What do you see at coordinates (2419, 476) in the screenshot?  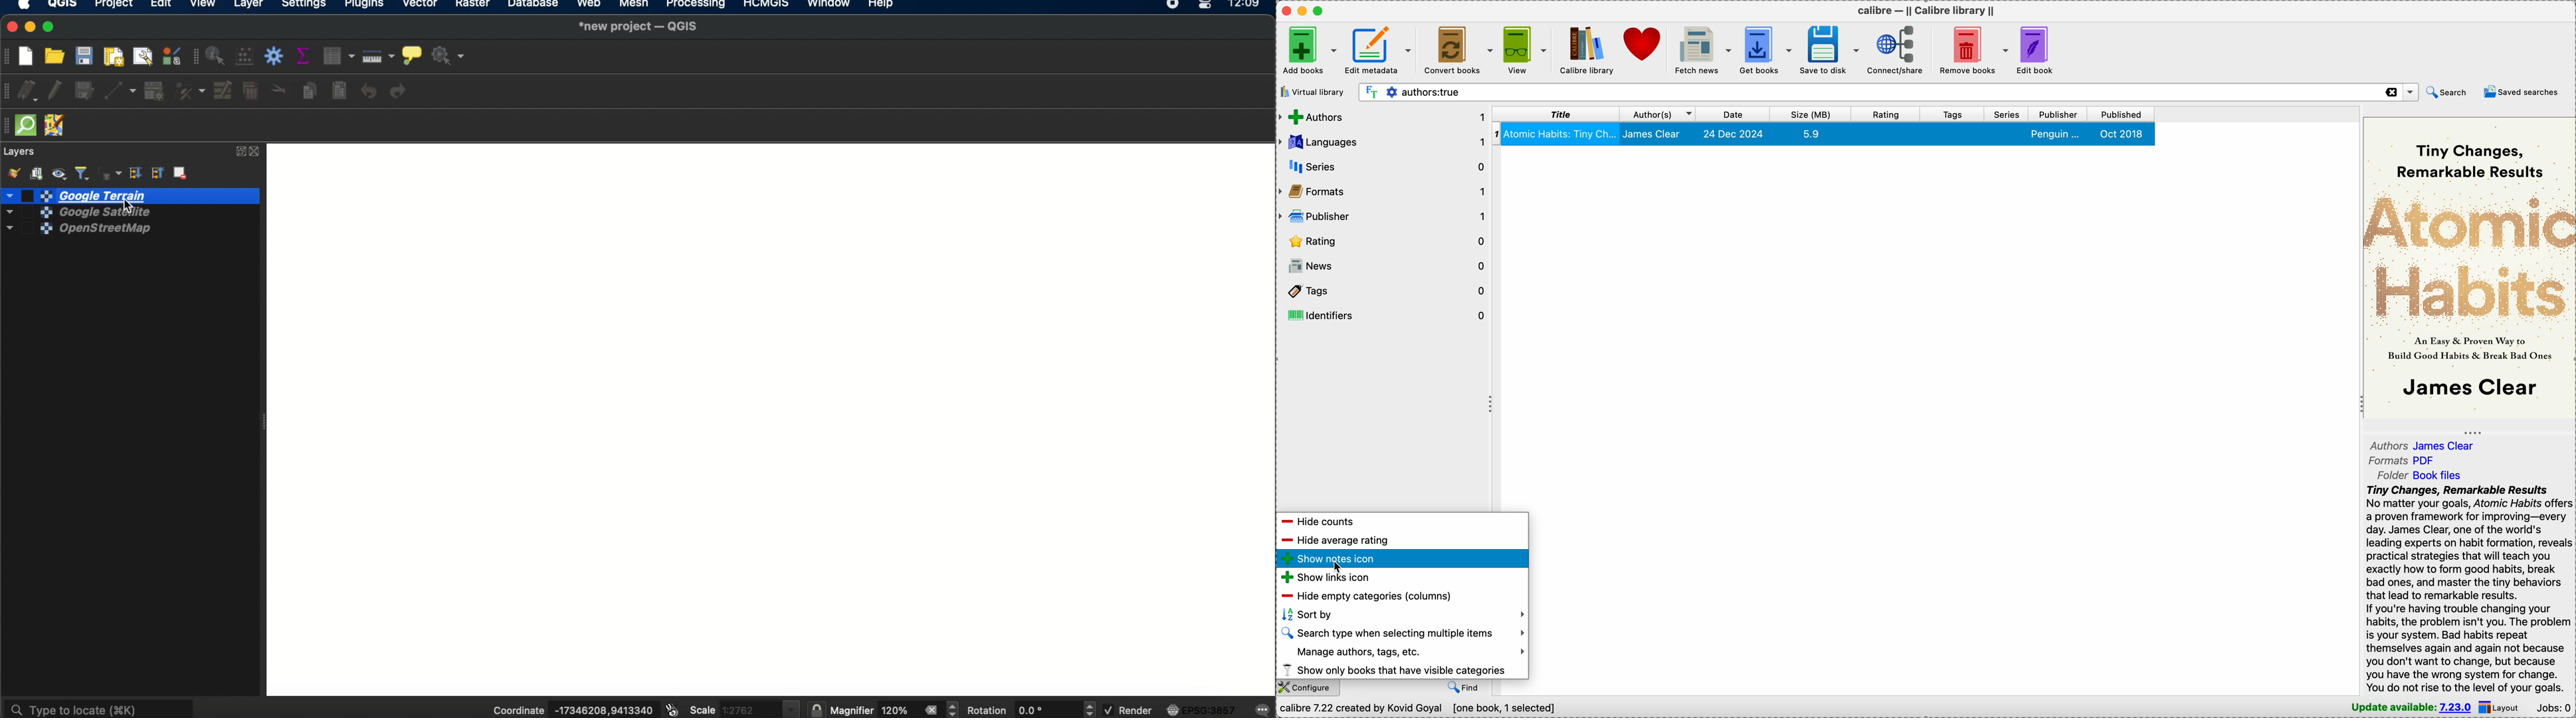 I see `folder Book files` at bounding box center [2419, 476].